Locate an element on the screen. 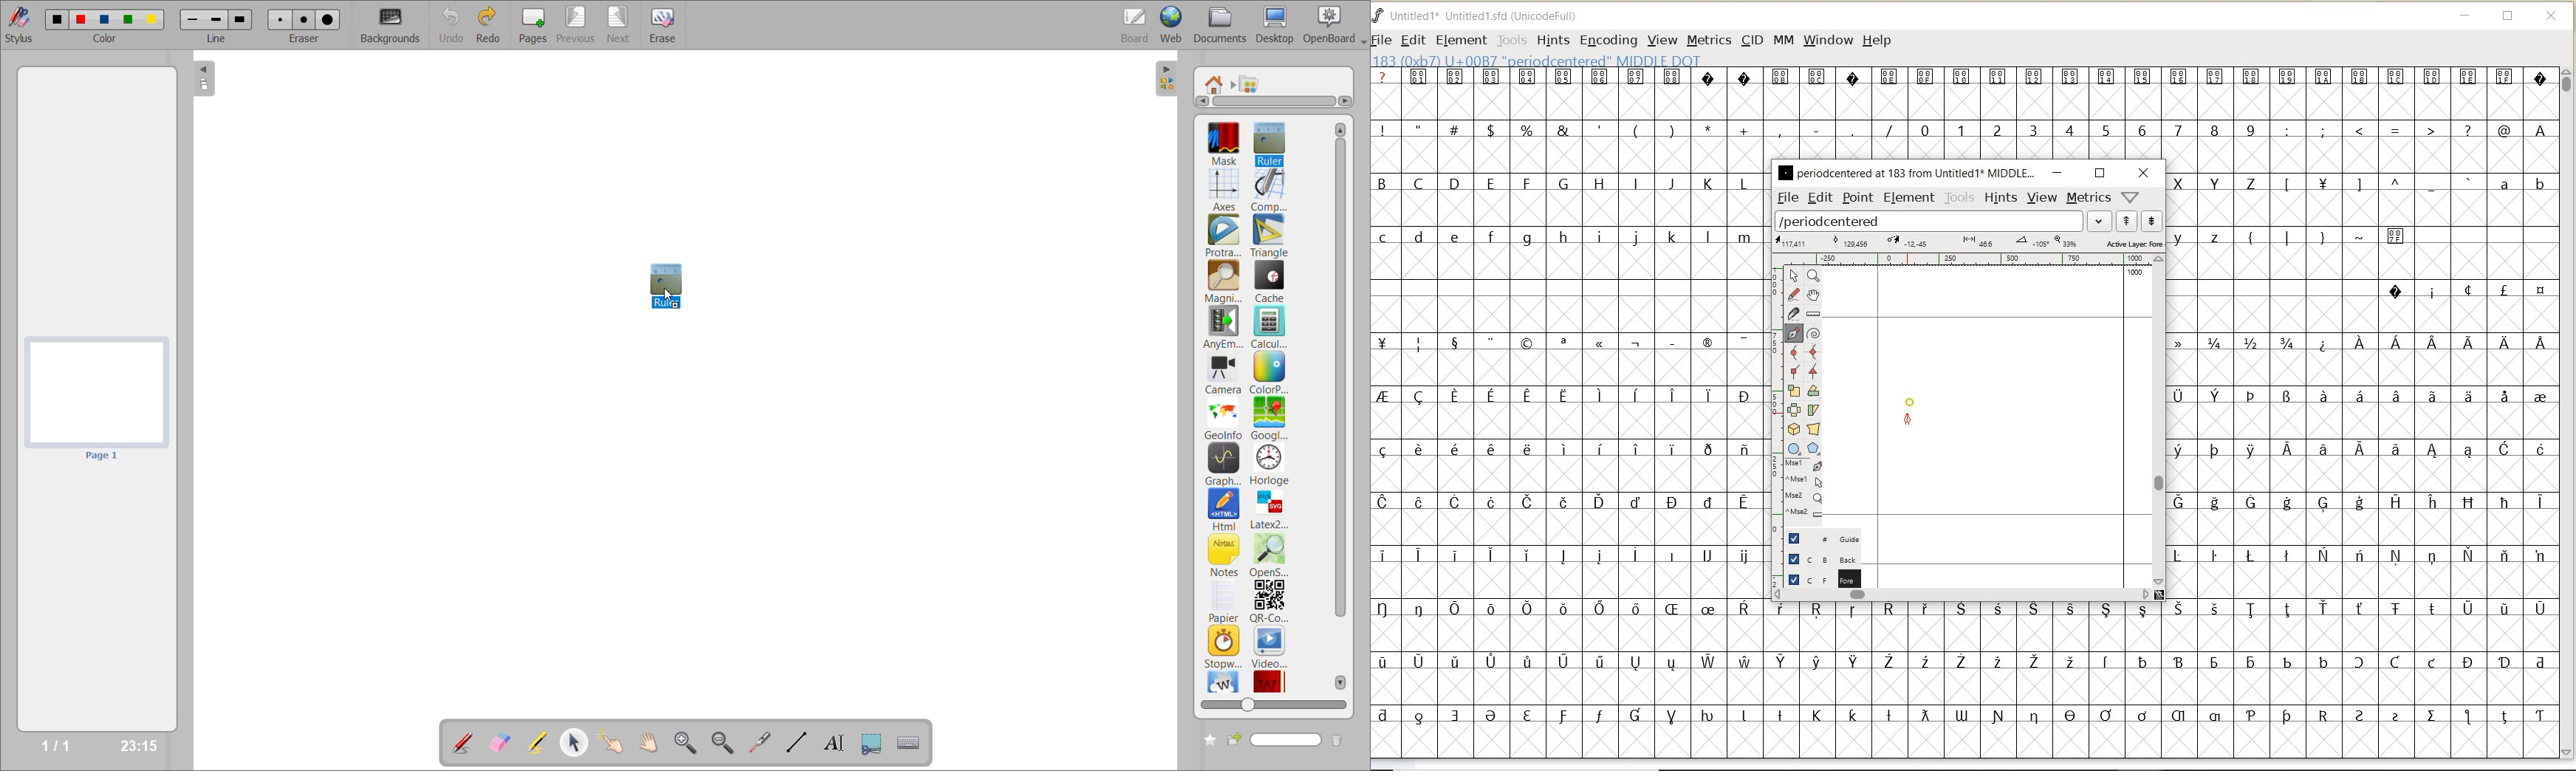 Image resolution: width=2576 pixels, height=784 pixels. 1/1 is located at coordinates (60, 746).